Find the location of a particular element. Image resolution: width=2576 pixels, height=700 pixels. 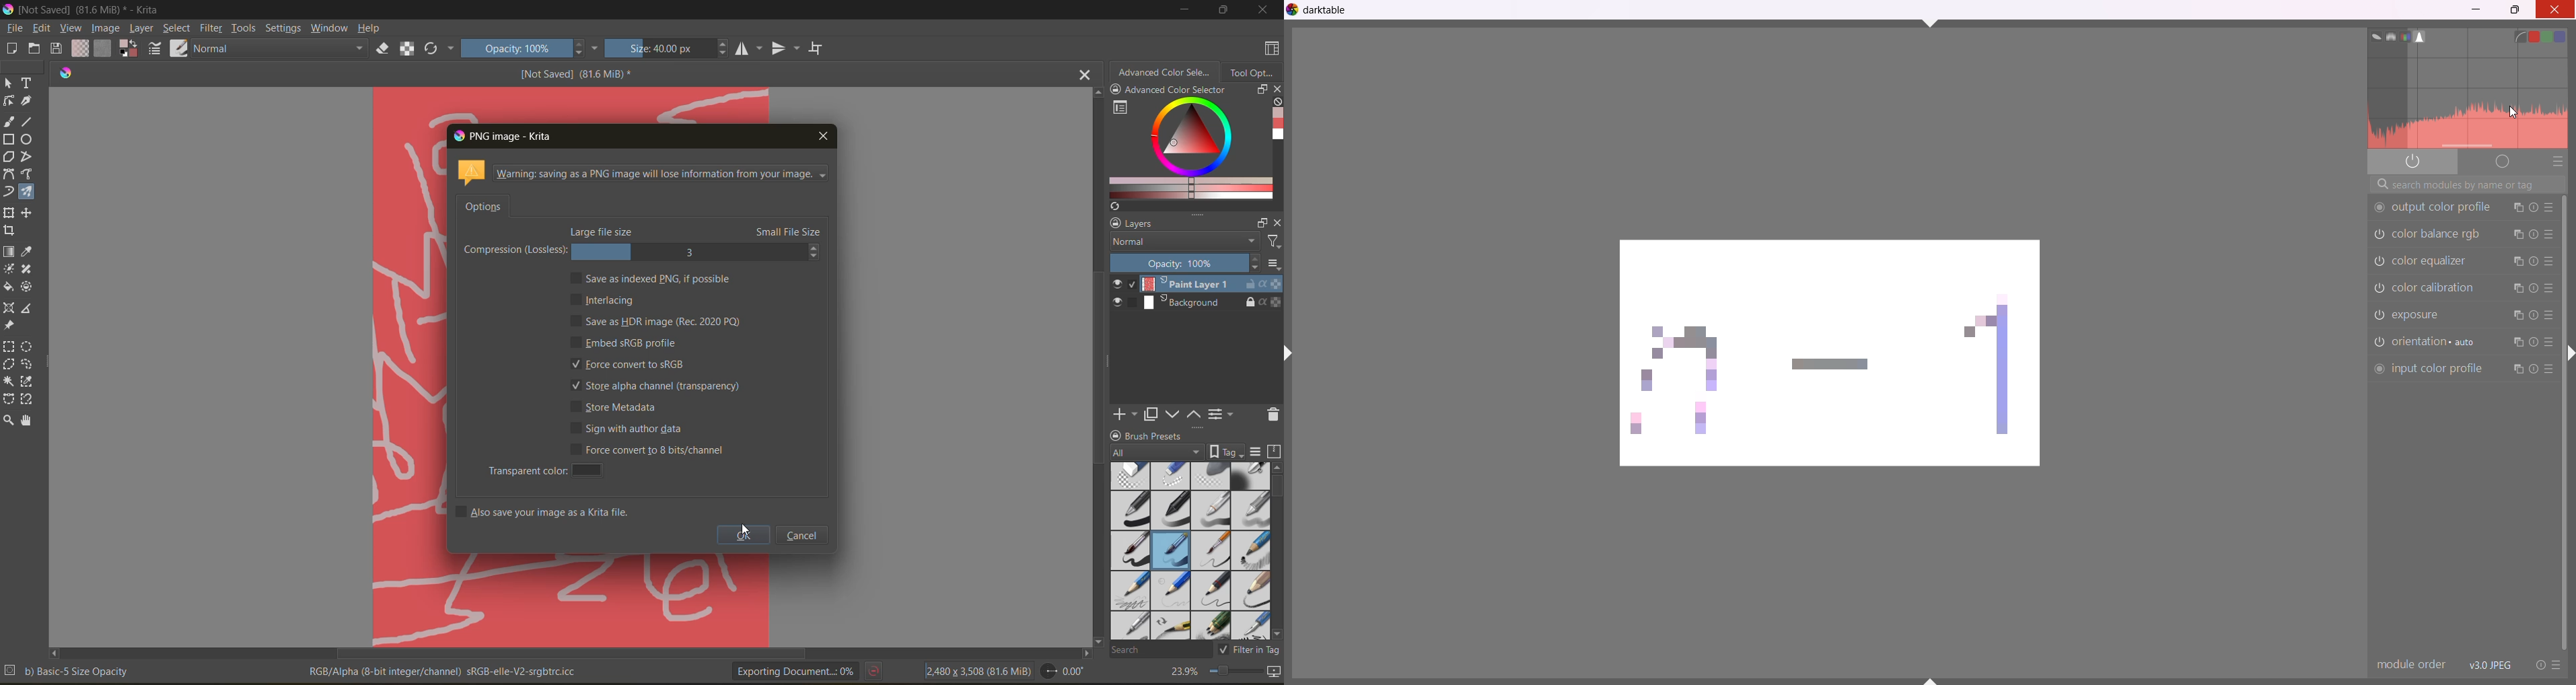

presets is located at coordinates (2549, 208).